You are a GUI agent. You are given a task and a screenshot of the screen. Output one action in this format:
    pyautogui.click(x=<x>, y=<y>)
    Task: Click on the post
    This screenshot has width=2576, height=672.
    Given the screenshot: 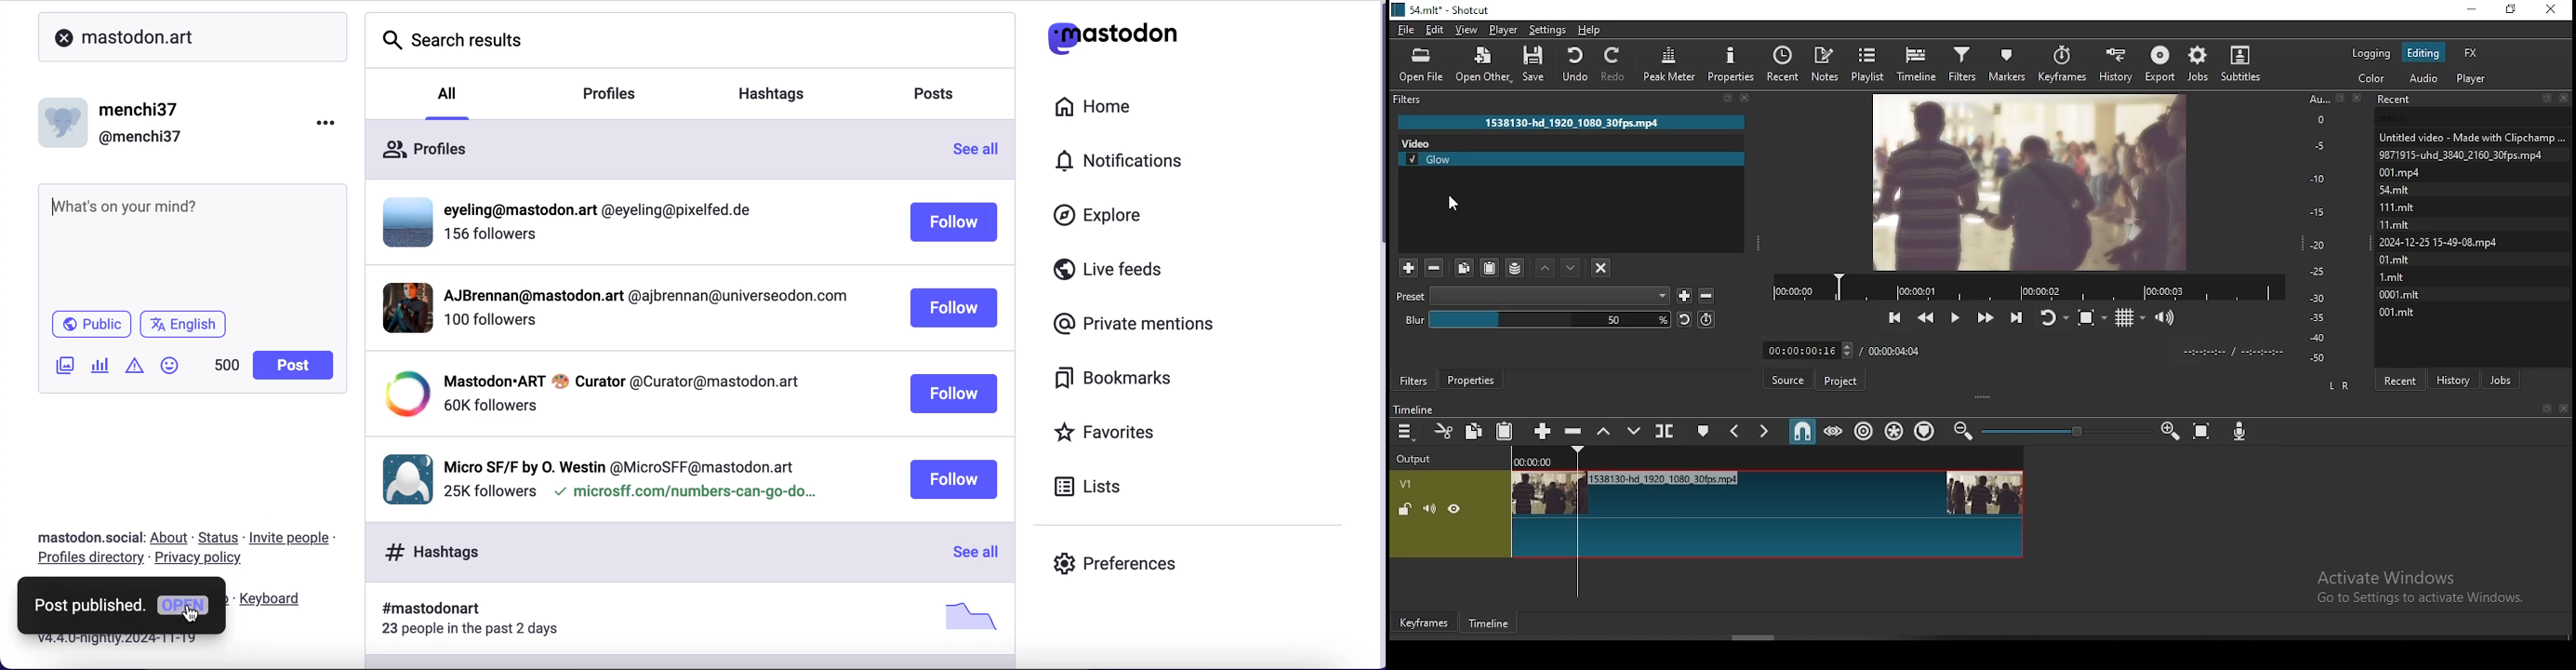 What is the action you would take?
    pyautogui.click(x=292, y=364)
    